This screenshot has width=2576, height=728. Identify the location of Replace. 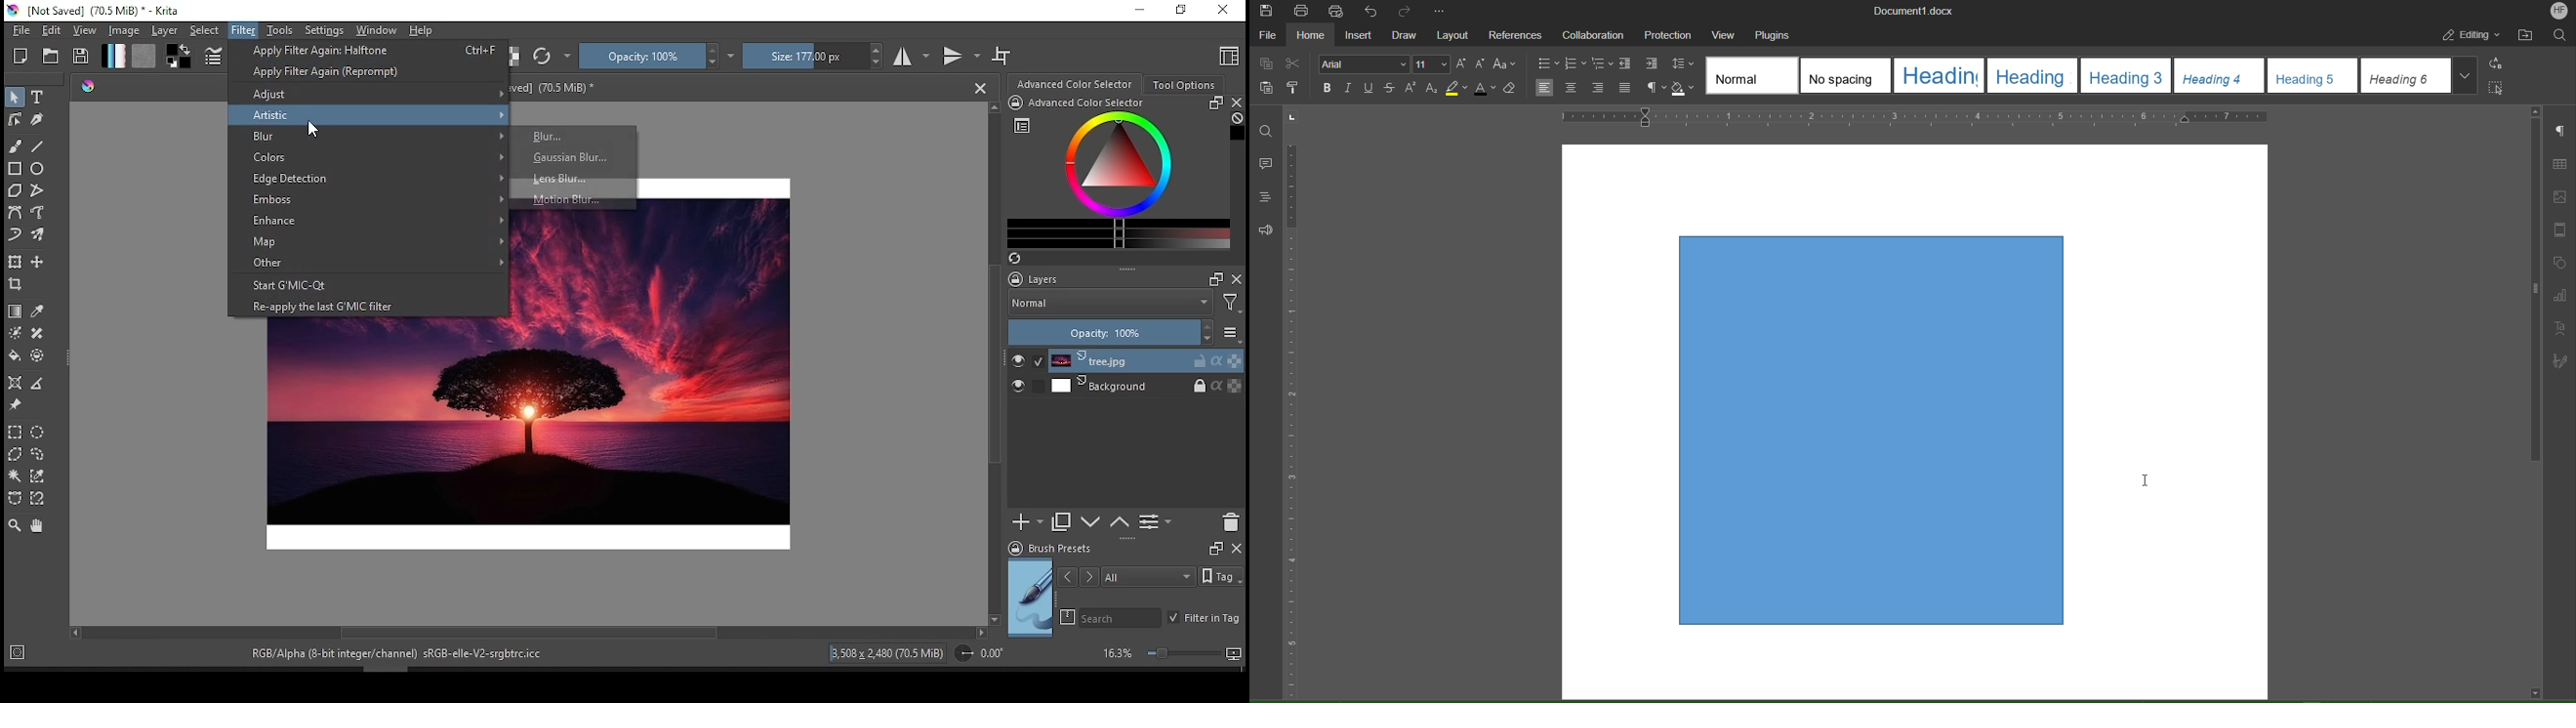
(2499, 64).